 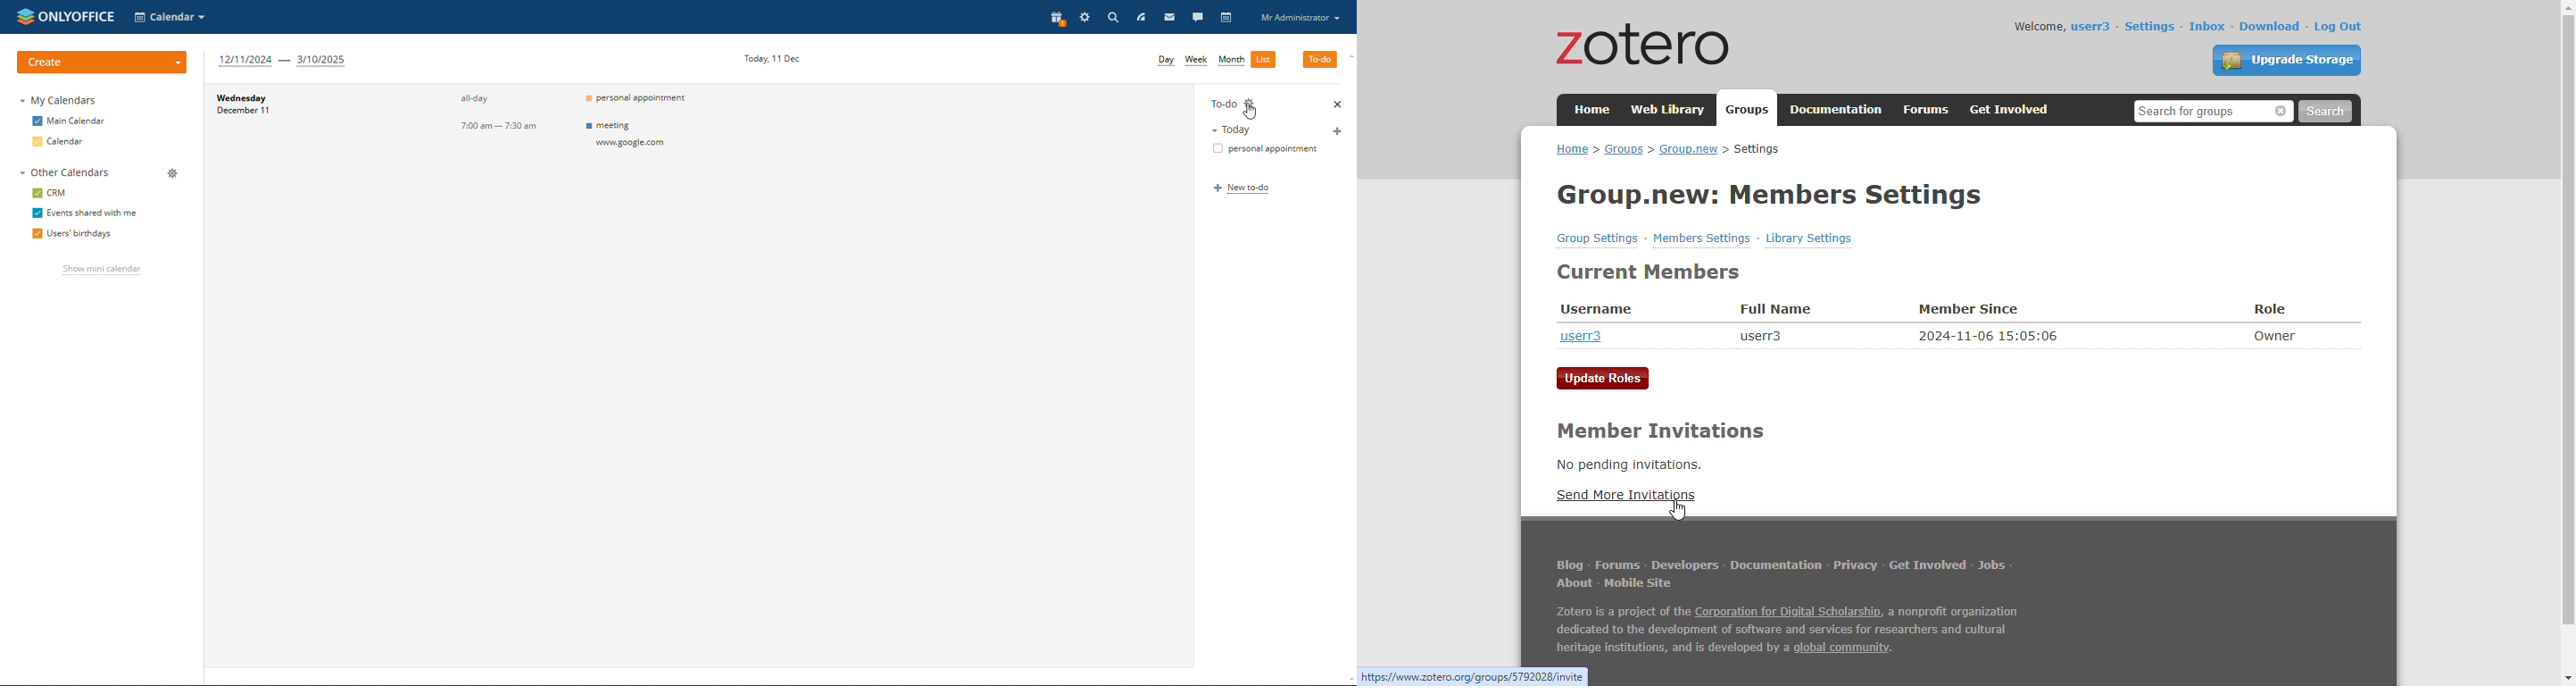 I want to click on mail, so click(x=1169, y=18).